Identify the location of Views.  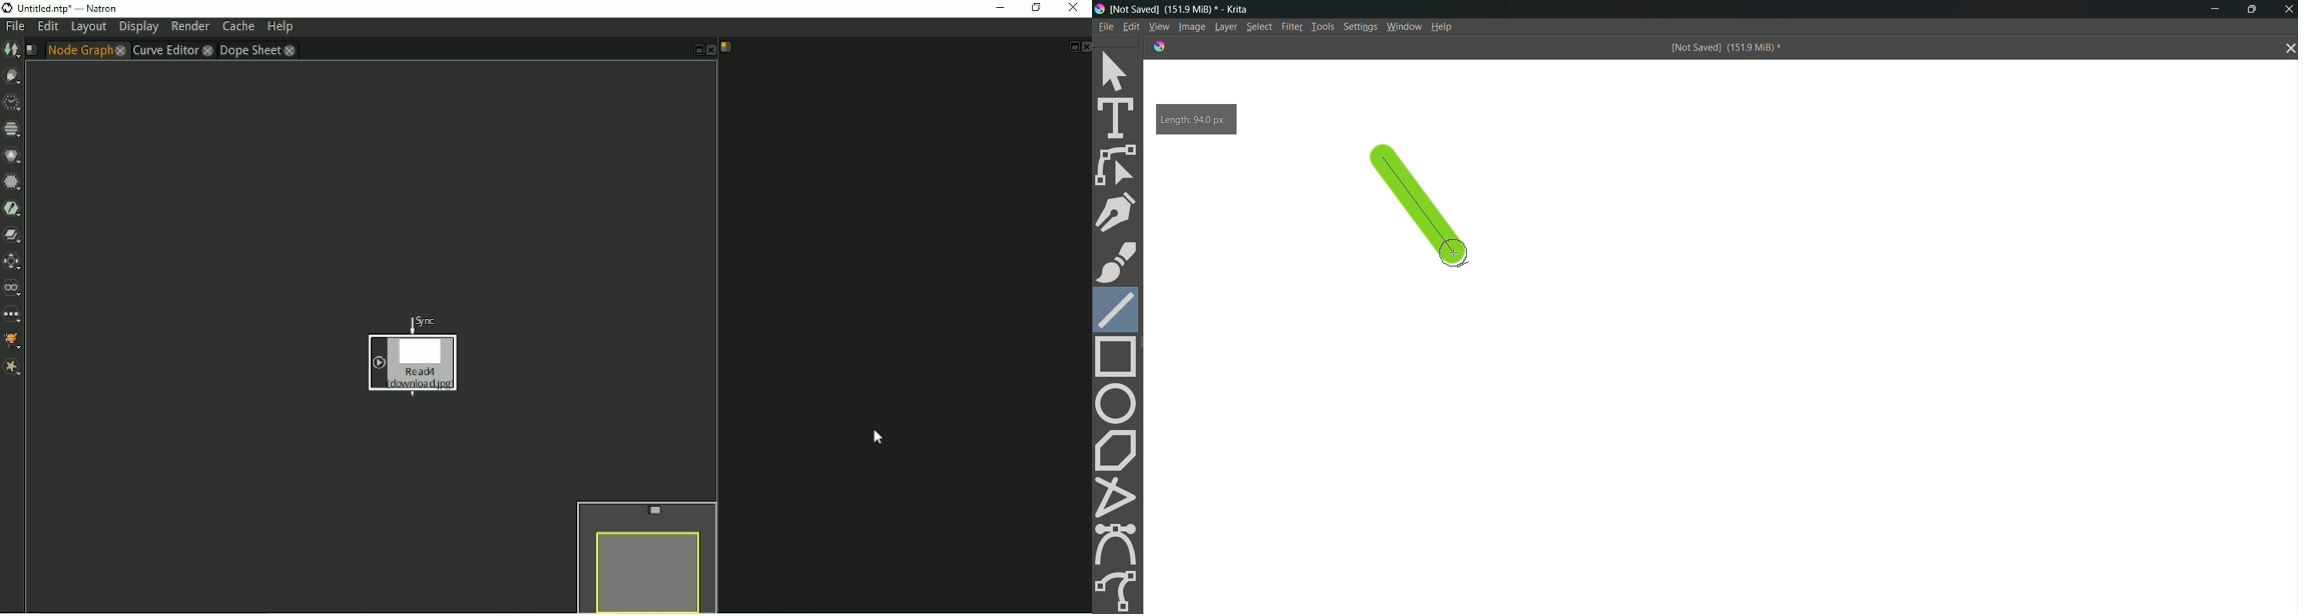
(13, 288).